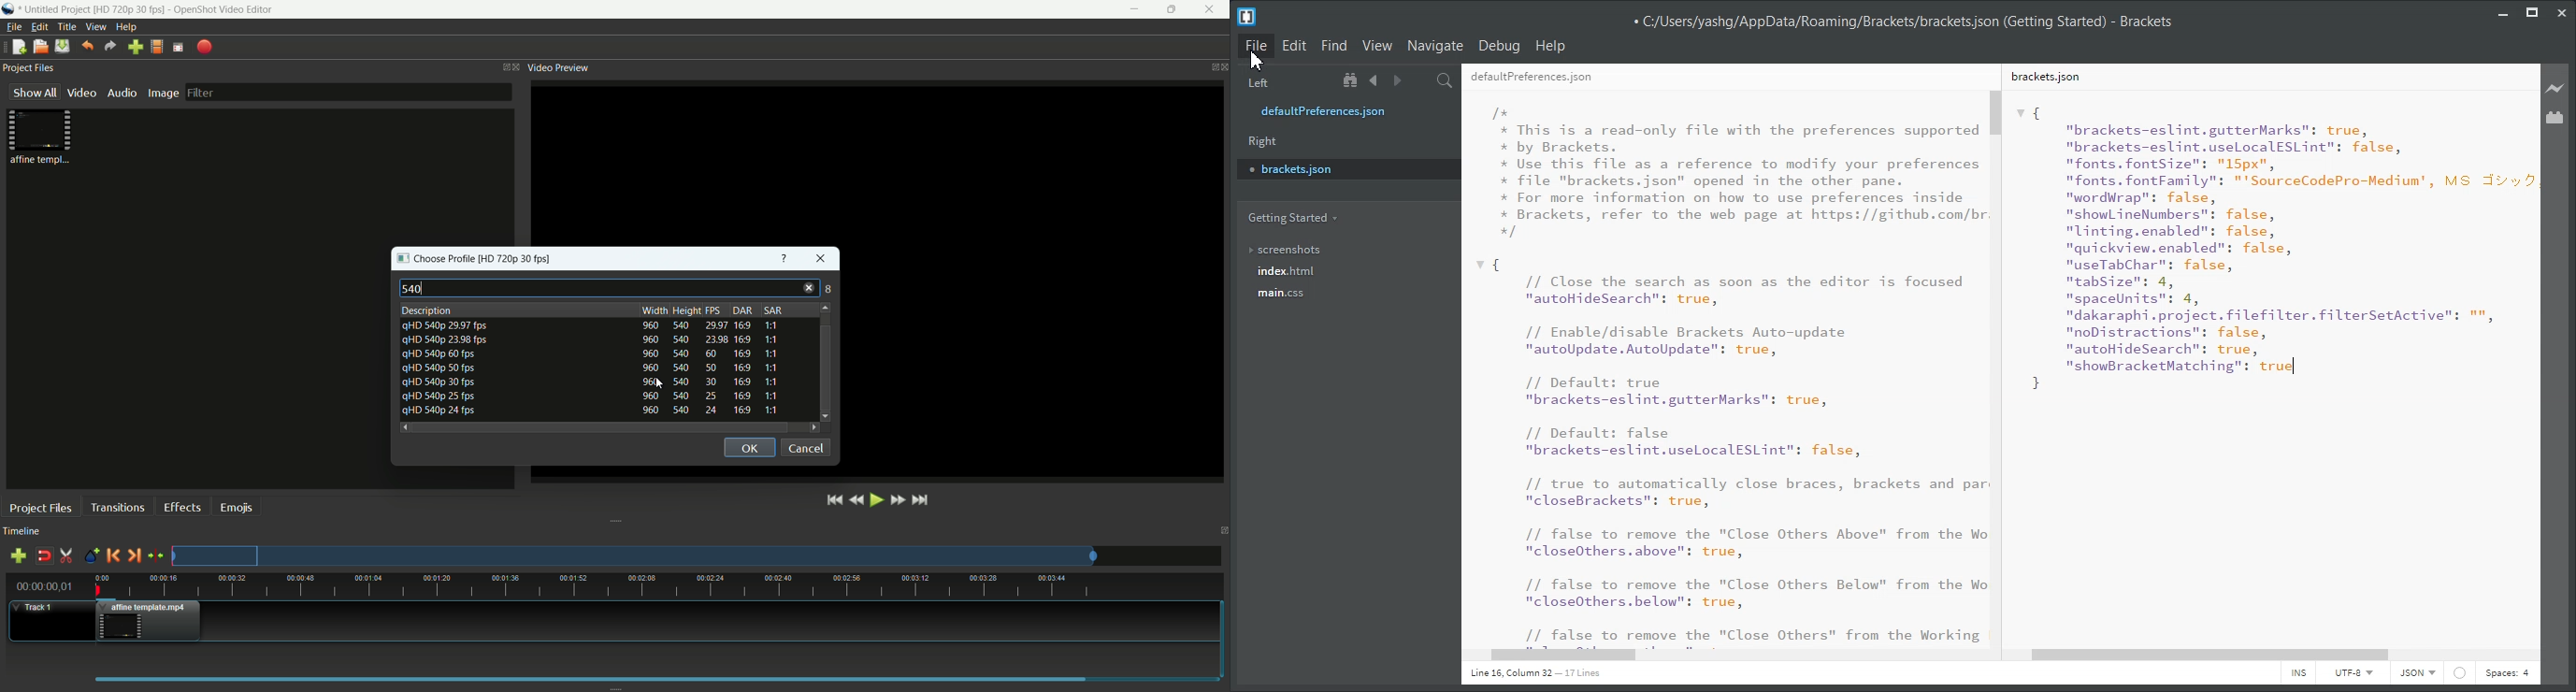 The image size is (2576, 700). What do you see at coordinates (1286, 246) in the screenshot?
I see `screenshots` at bounding box center [1286, 246].